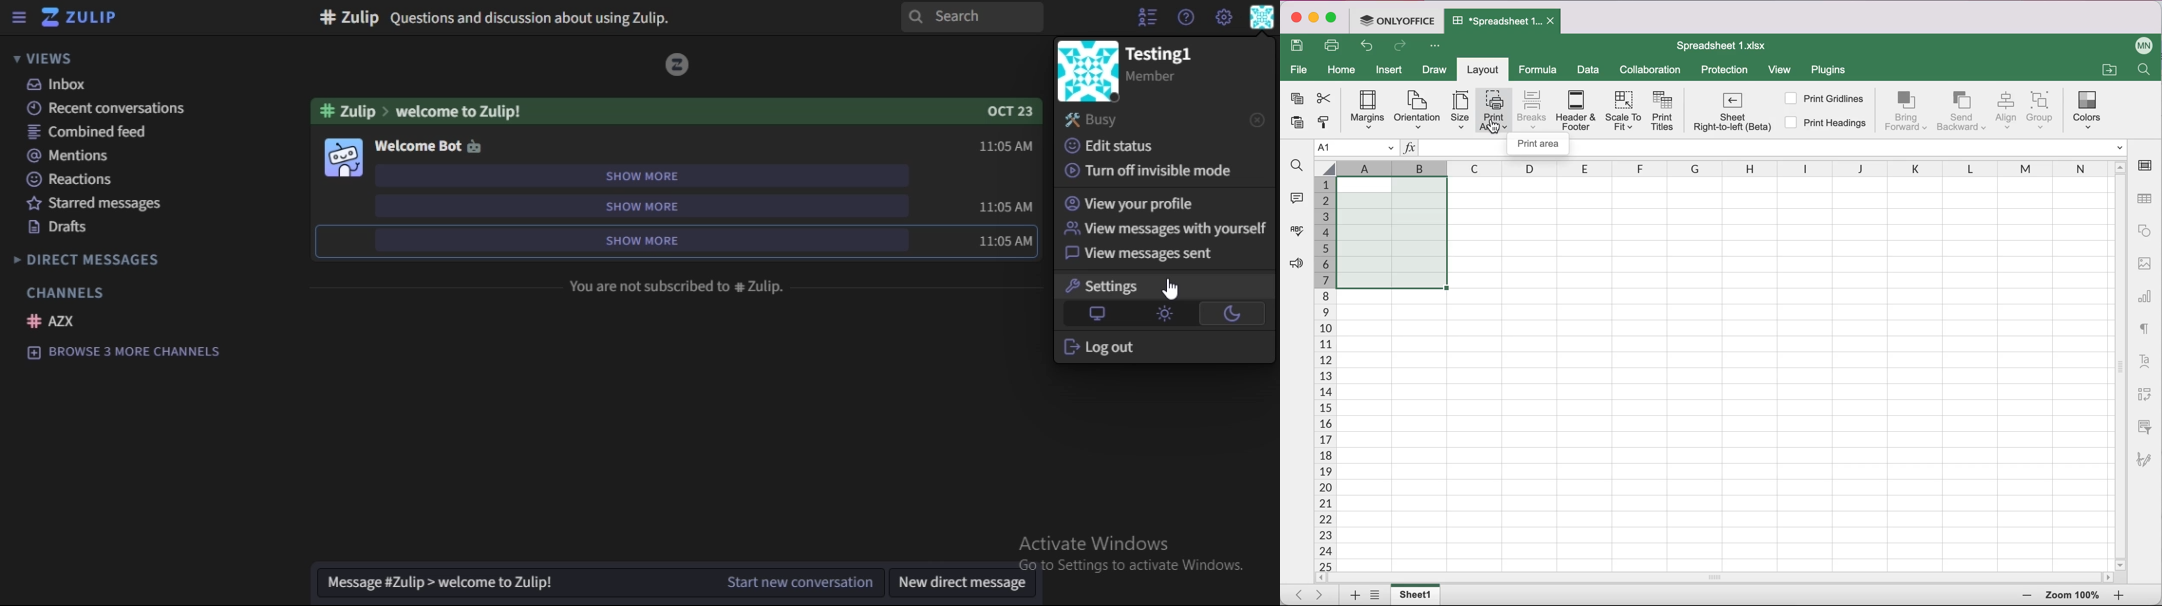 The height and width of the screenshot is (616, 2184). Describe the element at coordinates (1295, 19) in the screenshot. I see `close` at that location.